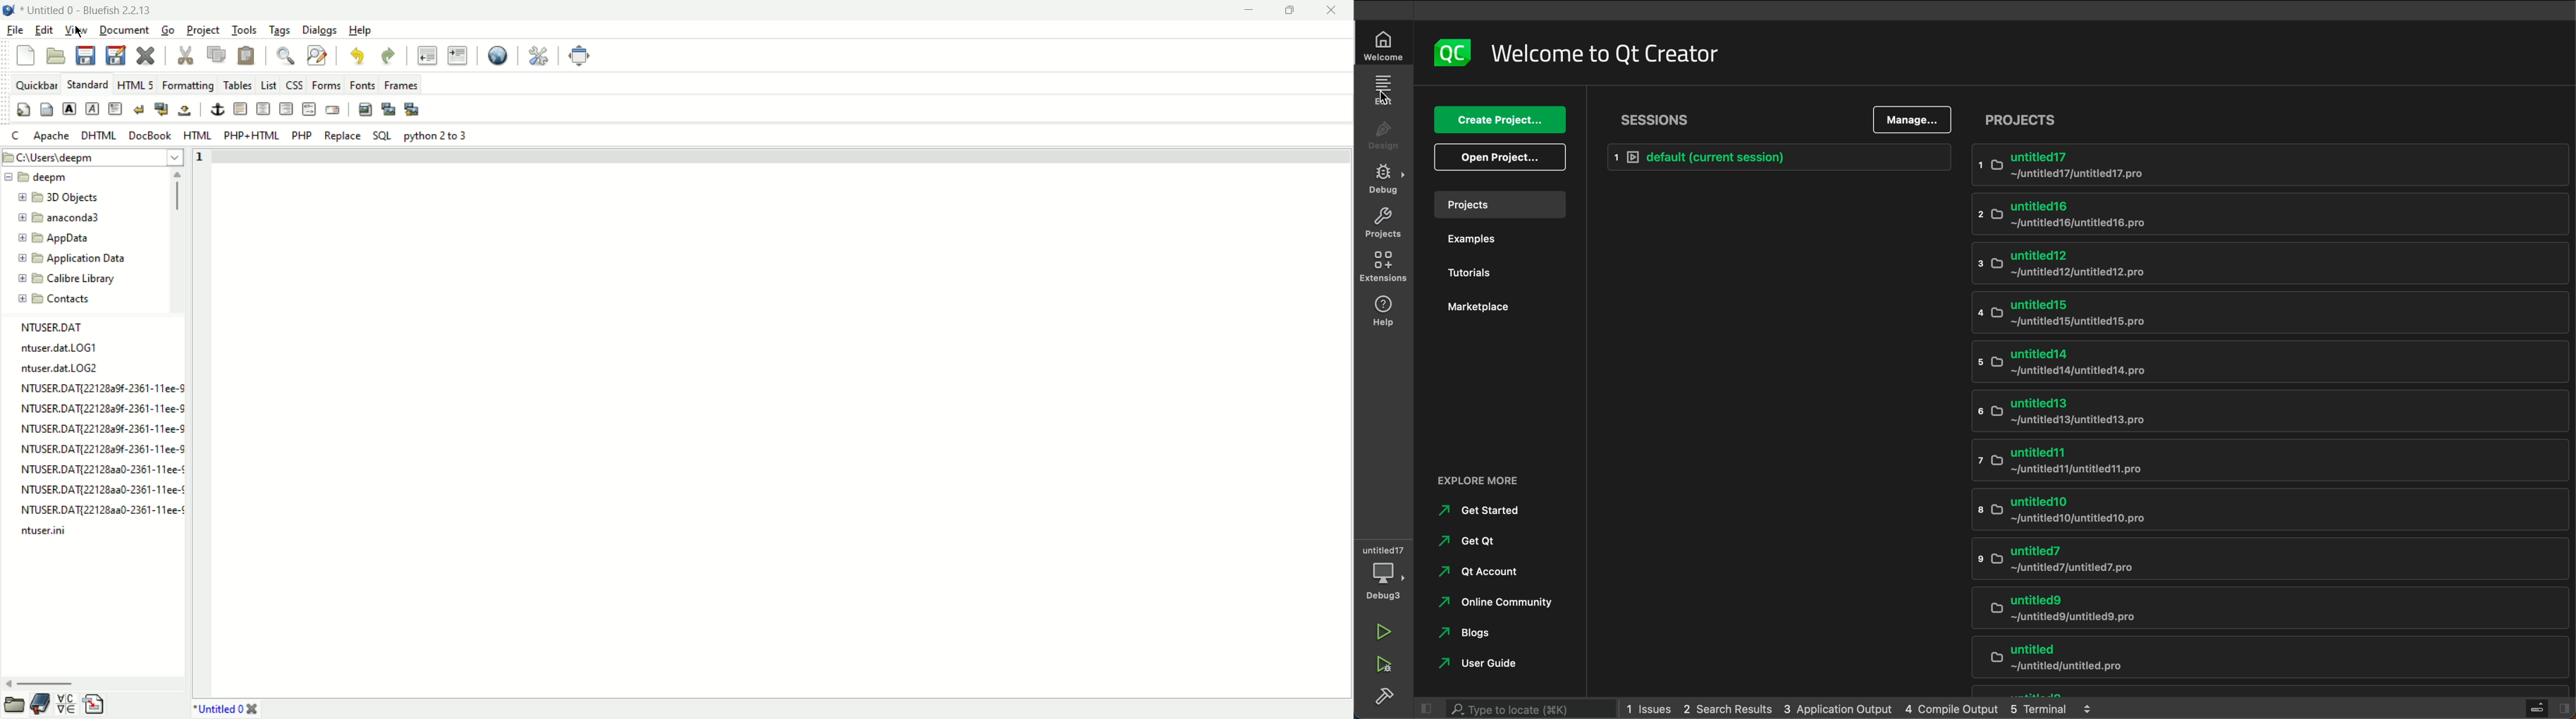  Describe the element at coordinates (62, 236) in the screenshot. I see `new folder` at that location.